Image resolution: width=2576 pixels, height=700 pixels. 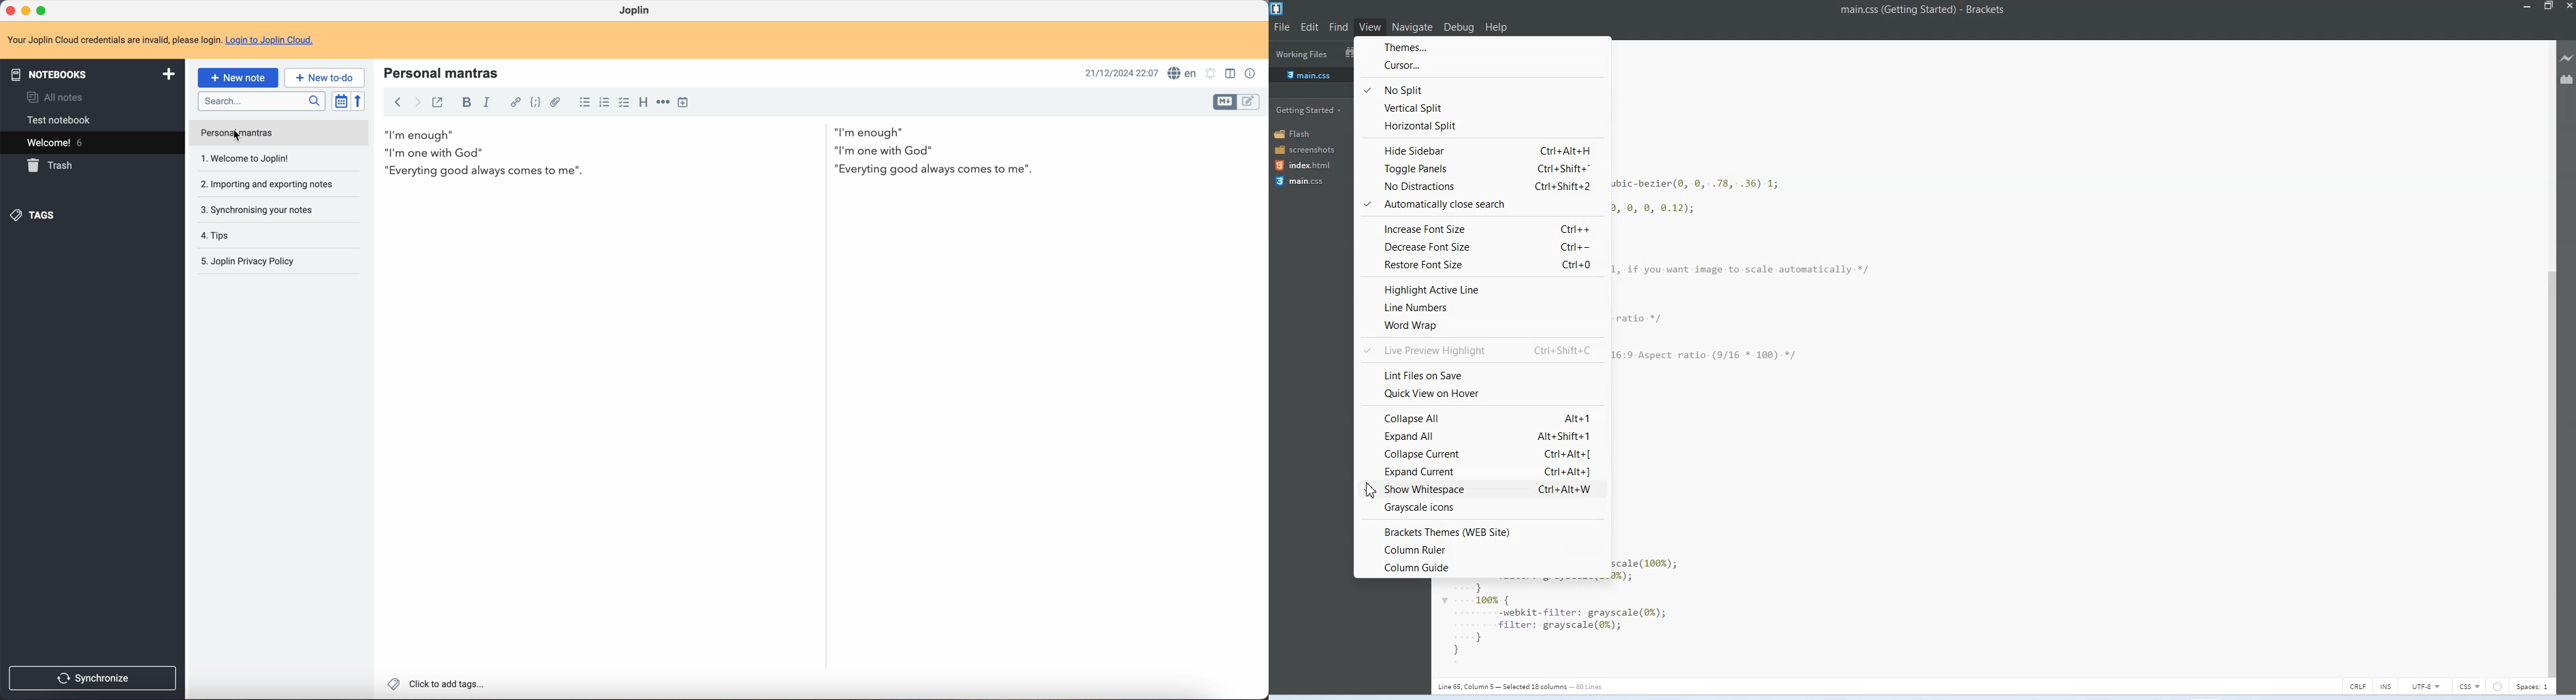 What do you see at coordinates (1224, 103) in the screenshot?
I see `toggle editor layout` at bounding box center [1224, 103].